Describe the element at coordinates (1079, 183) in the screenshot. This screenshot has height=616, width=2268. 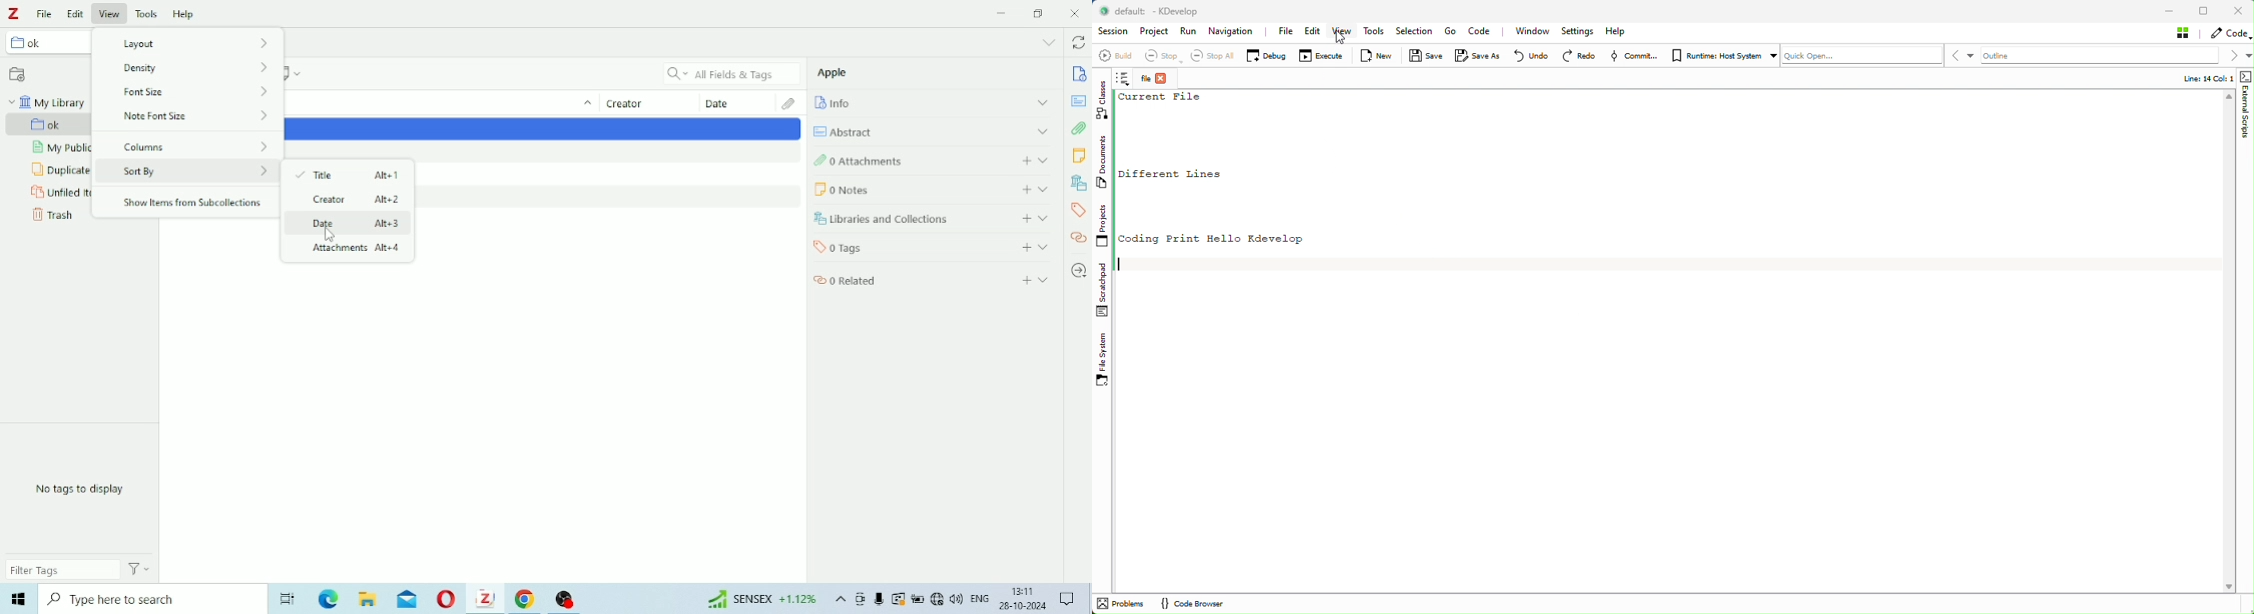
I see `Libraries and collections` at that location.